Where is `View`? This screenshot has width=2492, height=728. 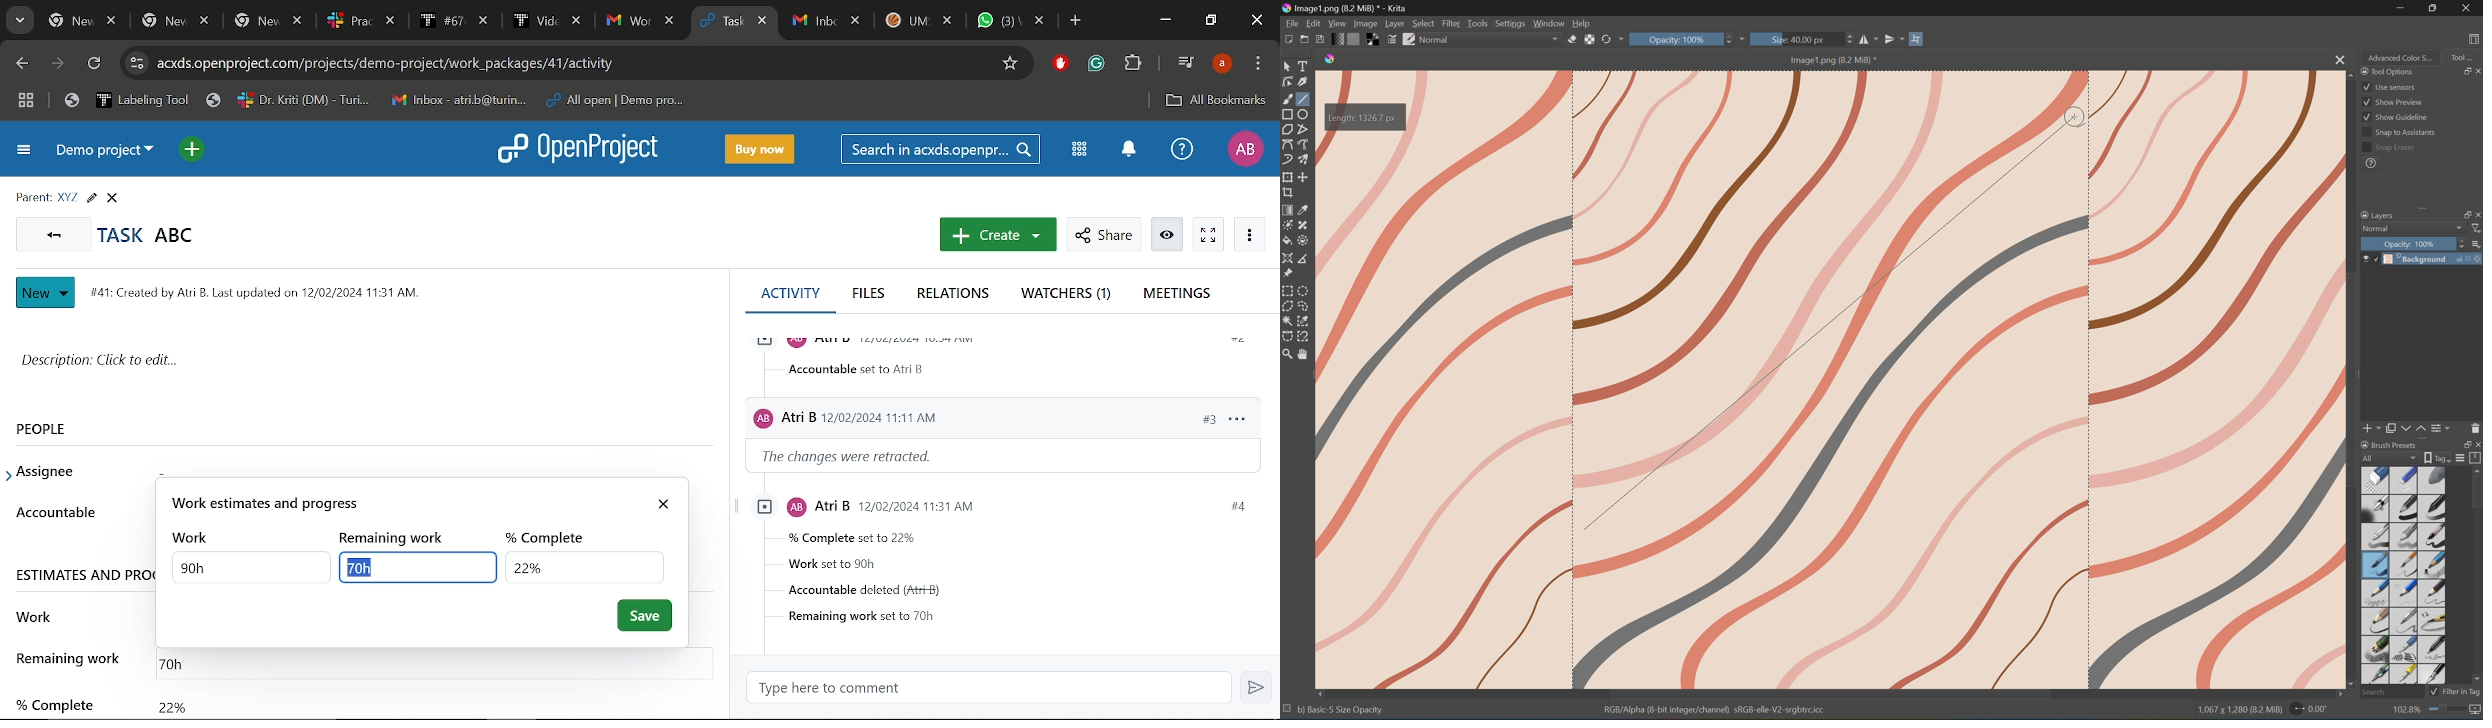 View is located at coordinates (1336, 23).